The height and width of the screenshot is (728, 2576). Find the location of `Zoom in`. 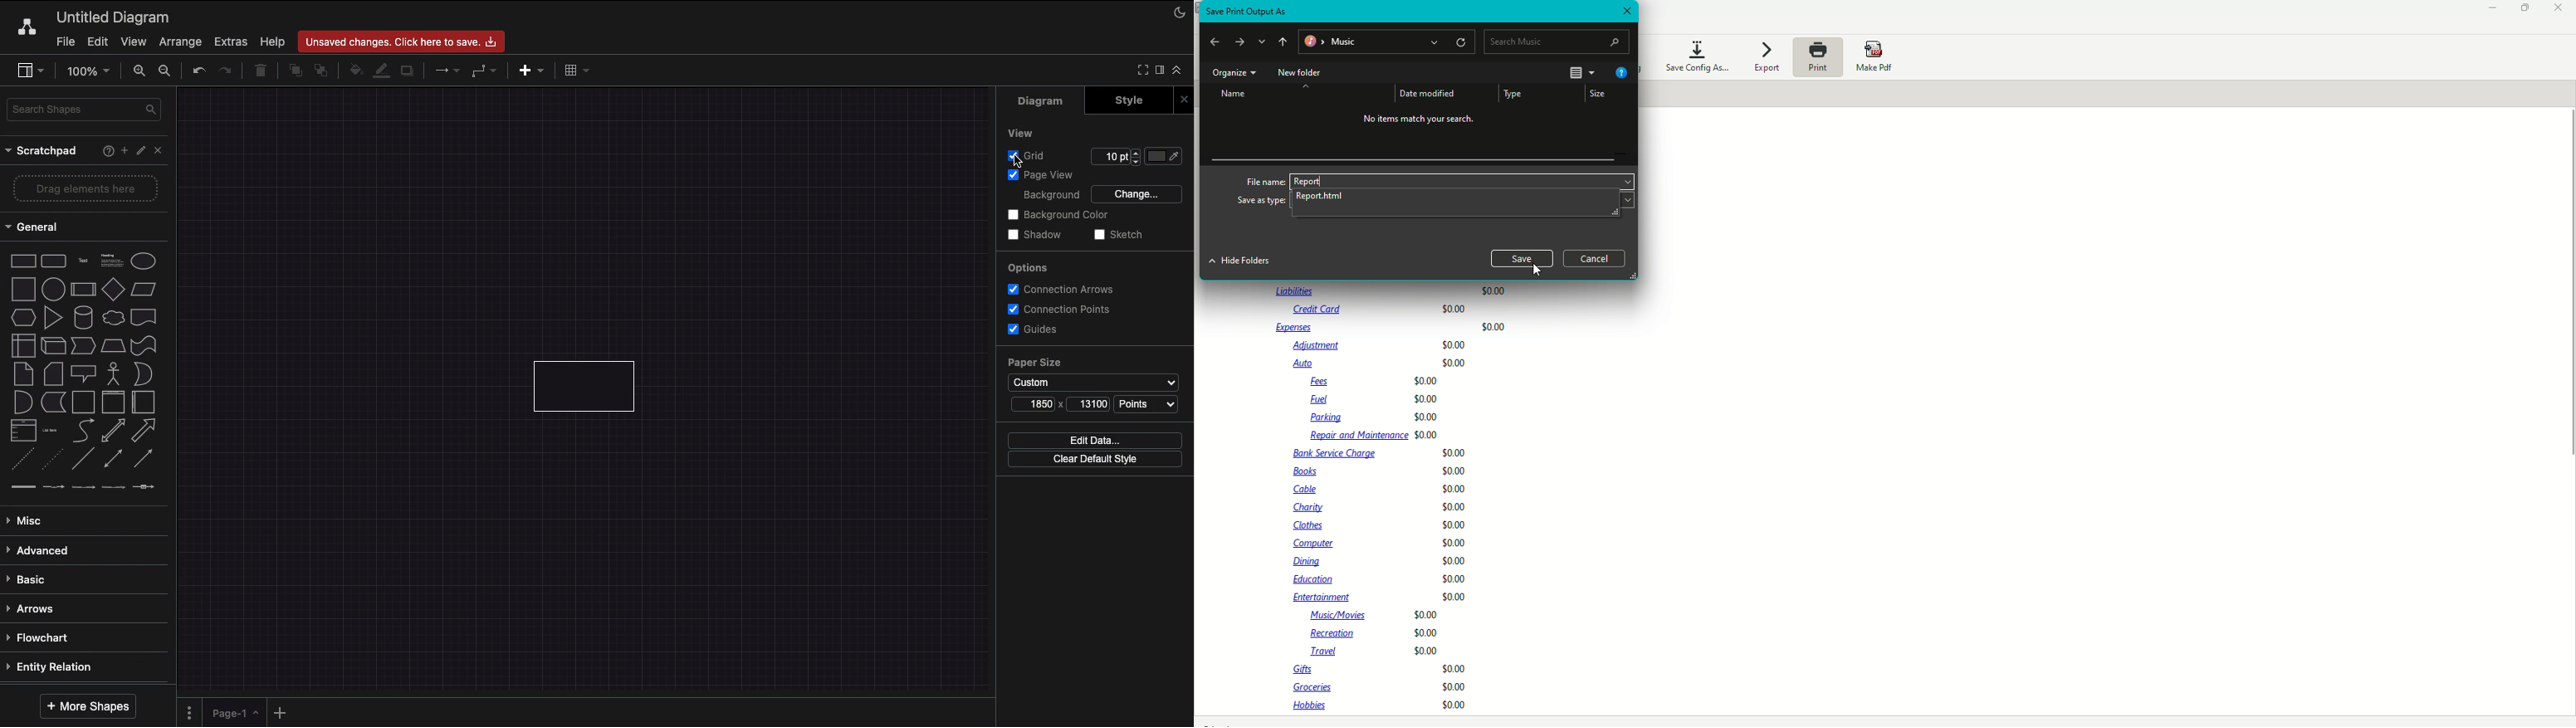

Zoom in is located at coordinates (139, 71).